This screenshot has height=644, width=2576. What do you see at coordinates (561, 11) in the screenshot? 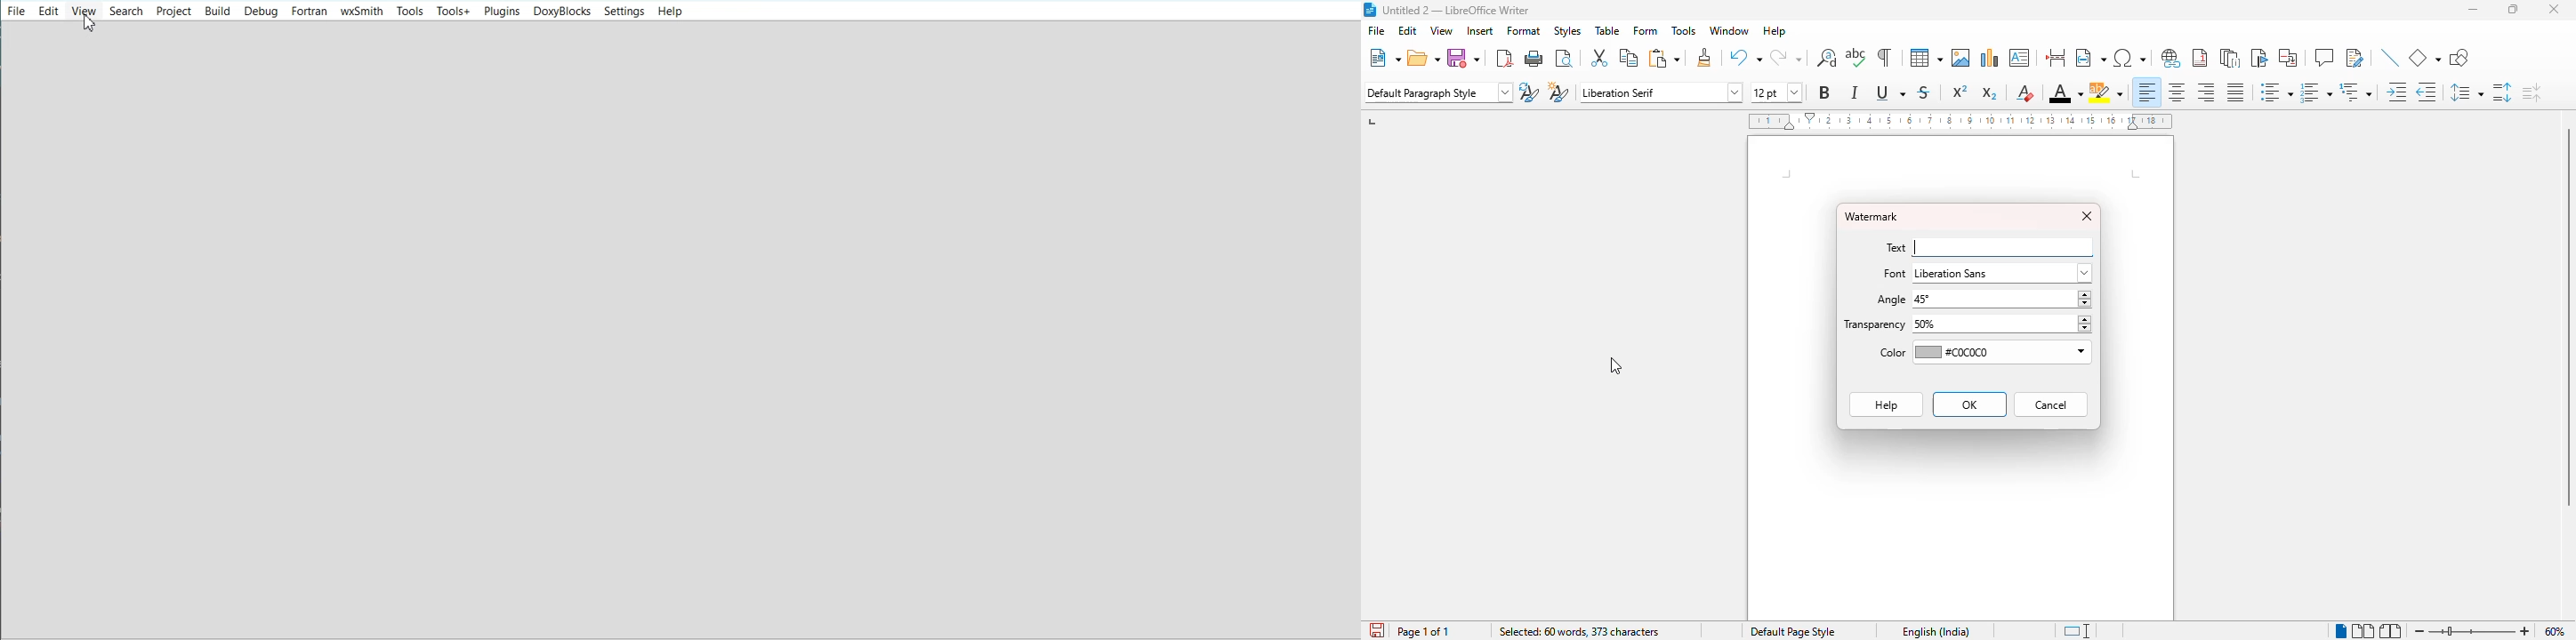
I see `Doxyblocks` at bounding box center [561, 11].